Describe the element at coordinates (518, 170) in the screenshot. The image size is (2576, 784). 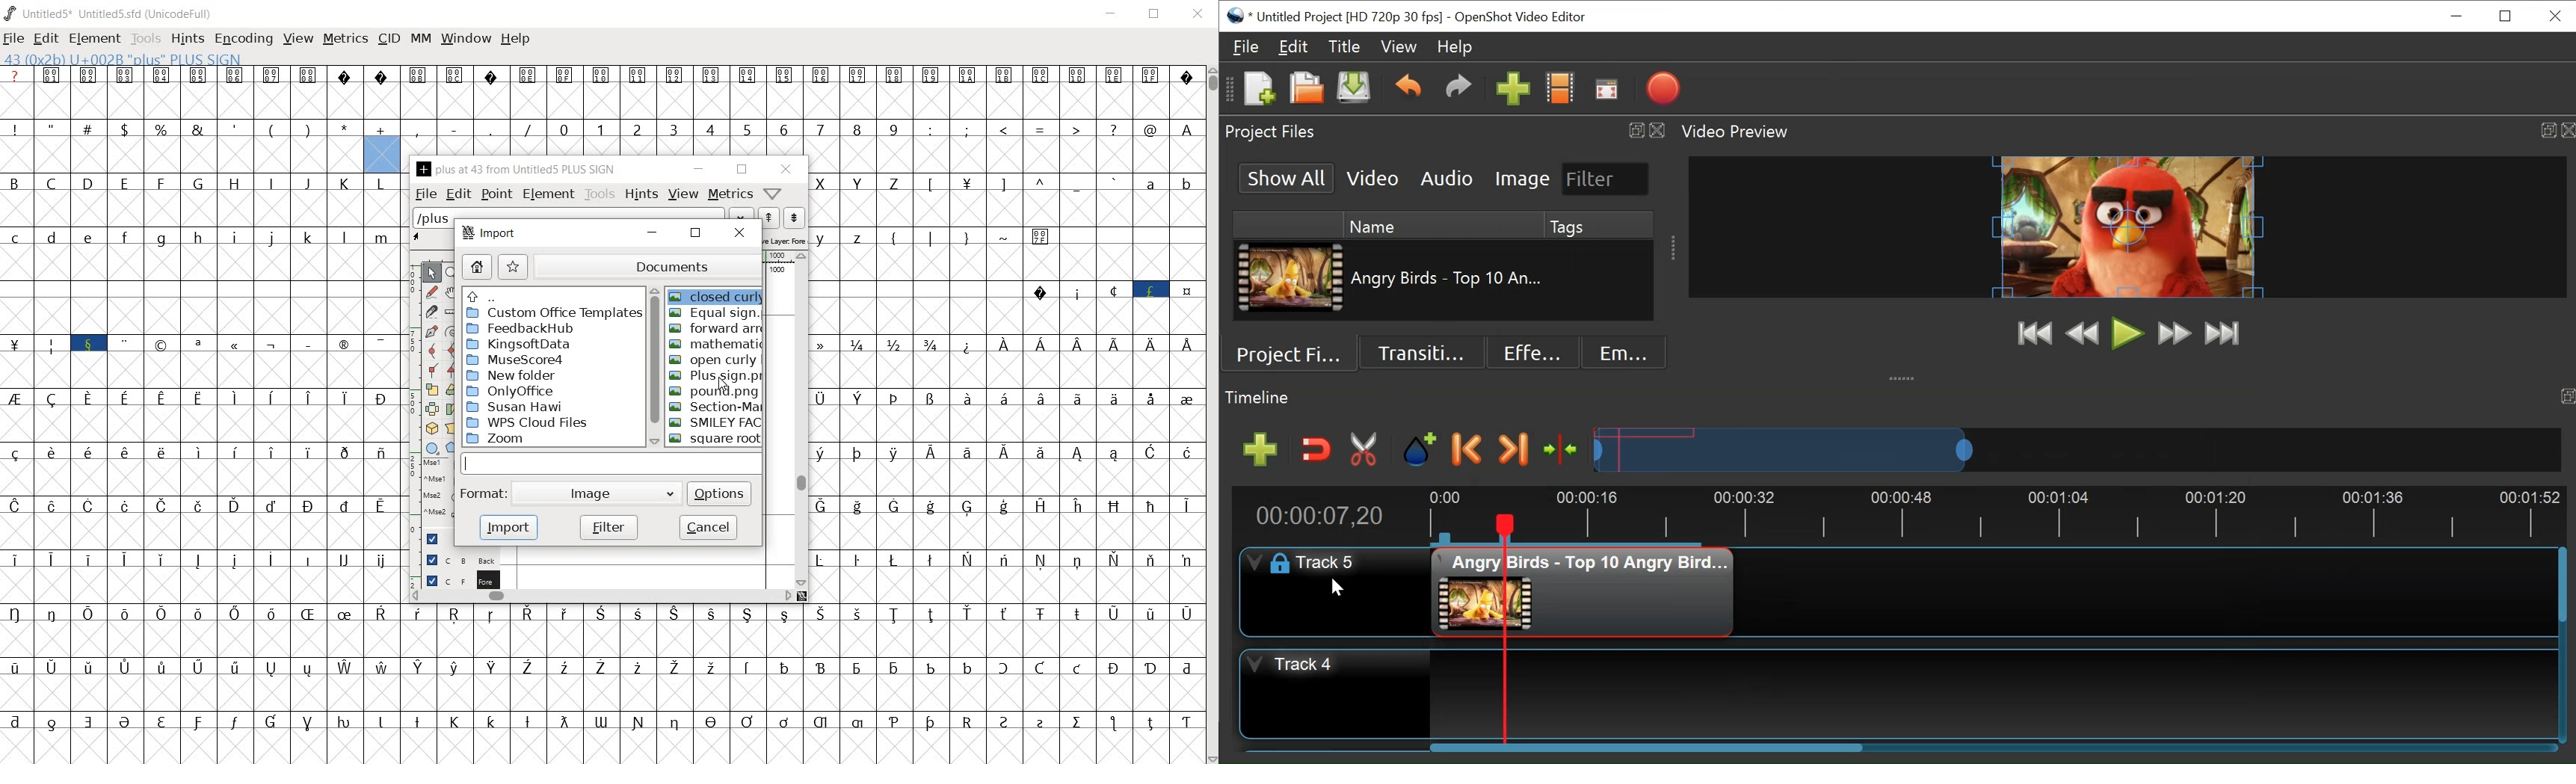
I see `PLUS AT 43 FROM UNTITLED5 PLUS SIGN` at that location.